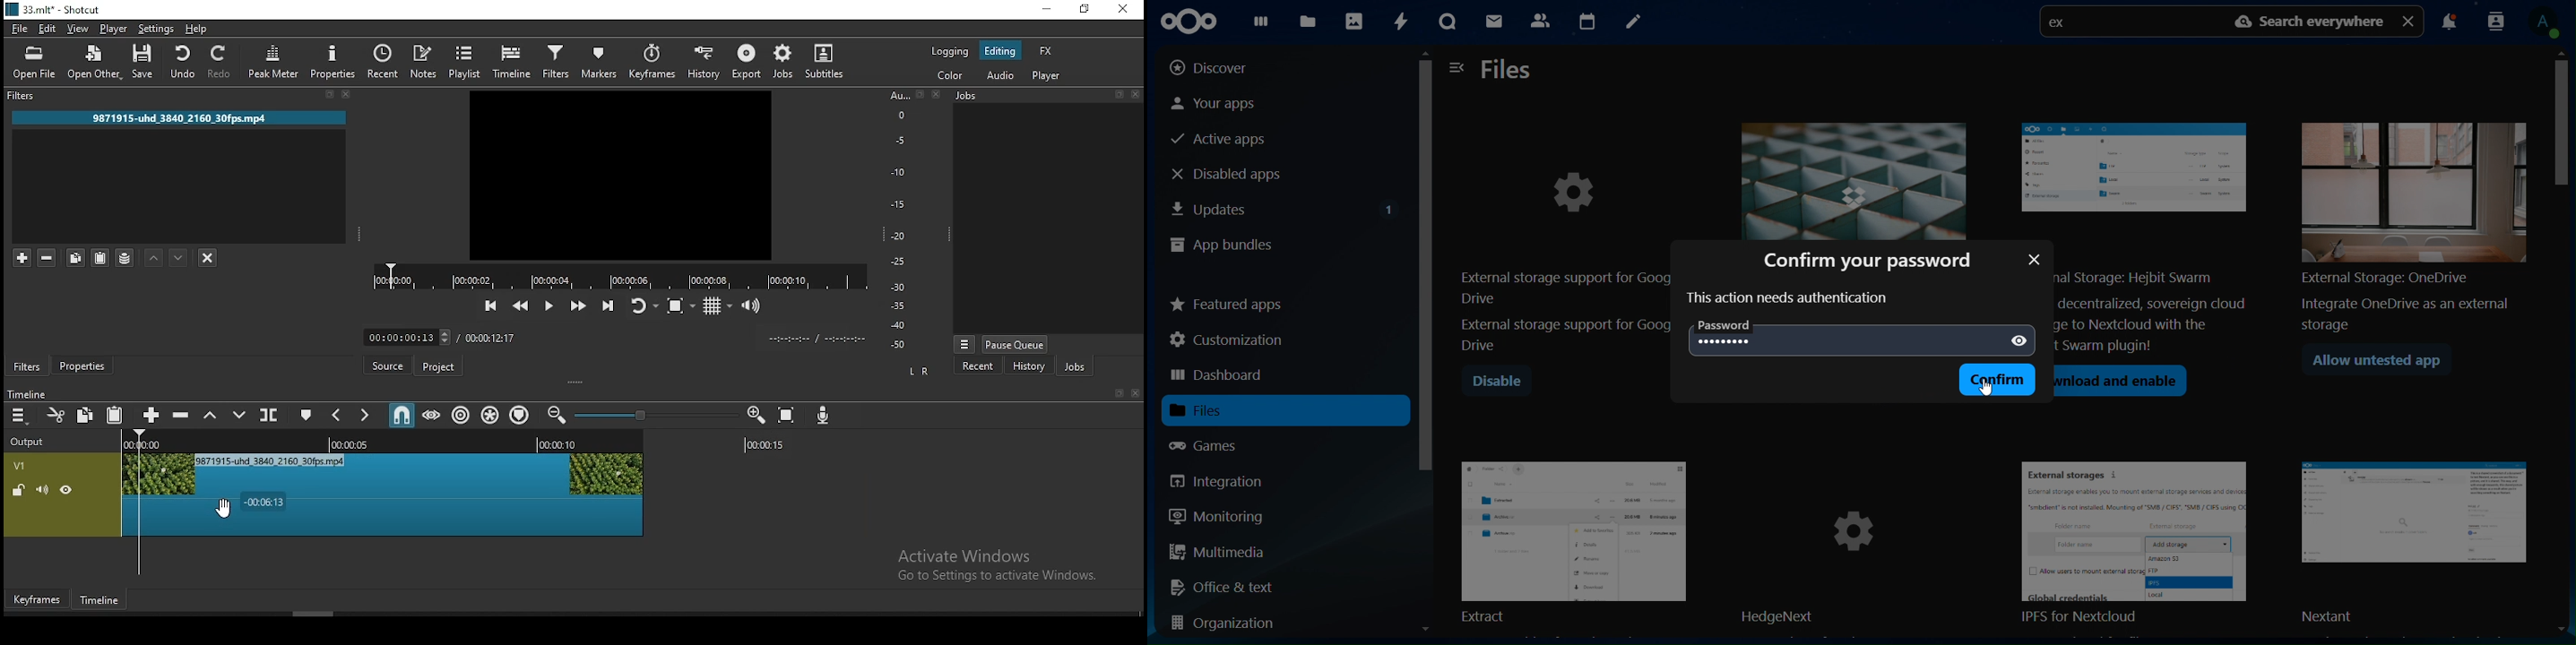  Describe the element at coordinates (1457, 66) in the screenshot. I see `close navigation` at that location.